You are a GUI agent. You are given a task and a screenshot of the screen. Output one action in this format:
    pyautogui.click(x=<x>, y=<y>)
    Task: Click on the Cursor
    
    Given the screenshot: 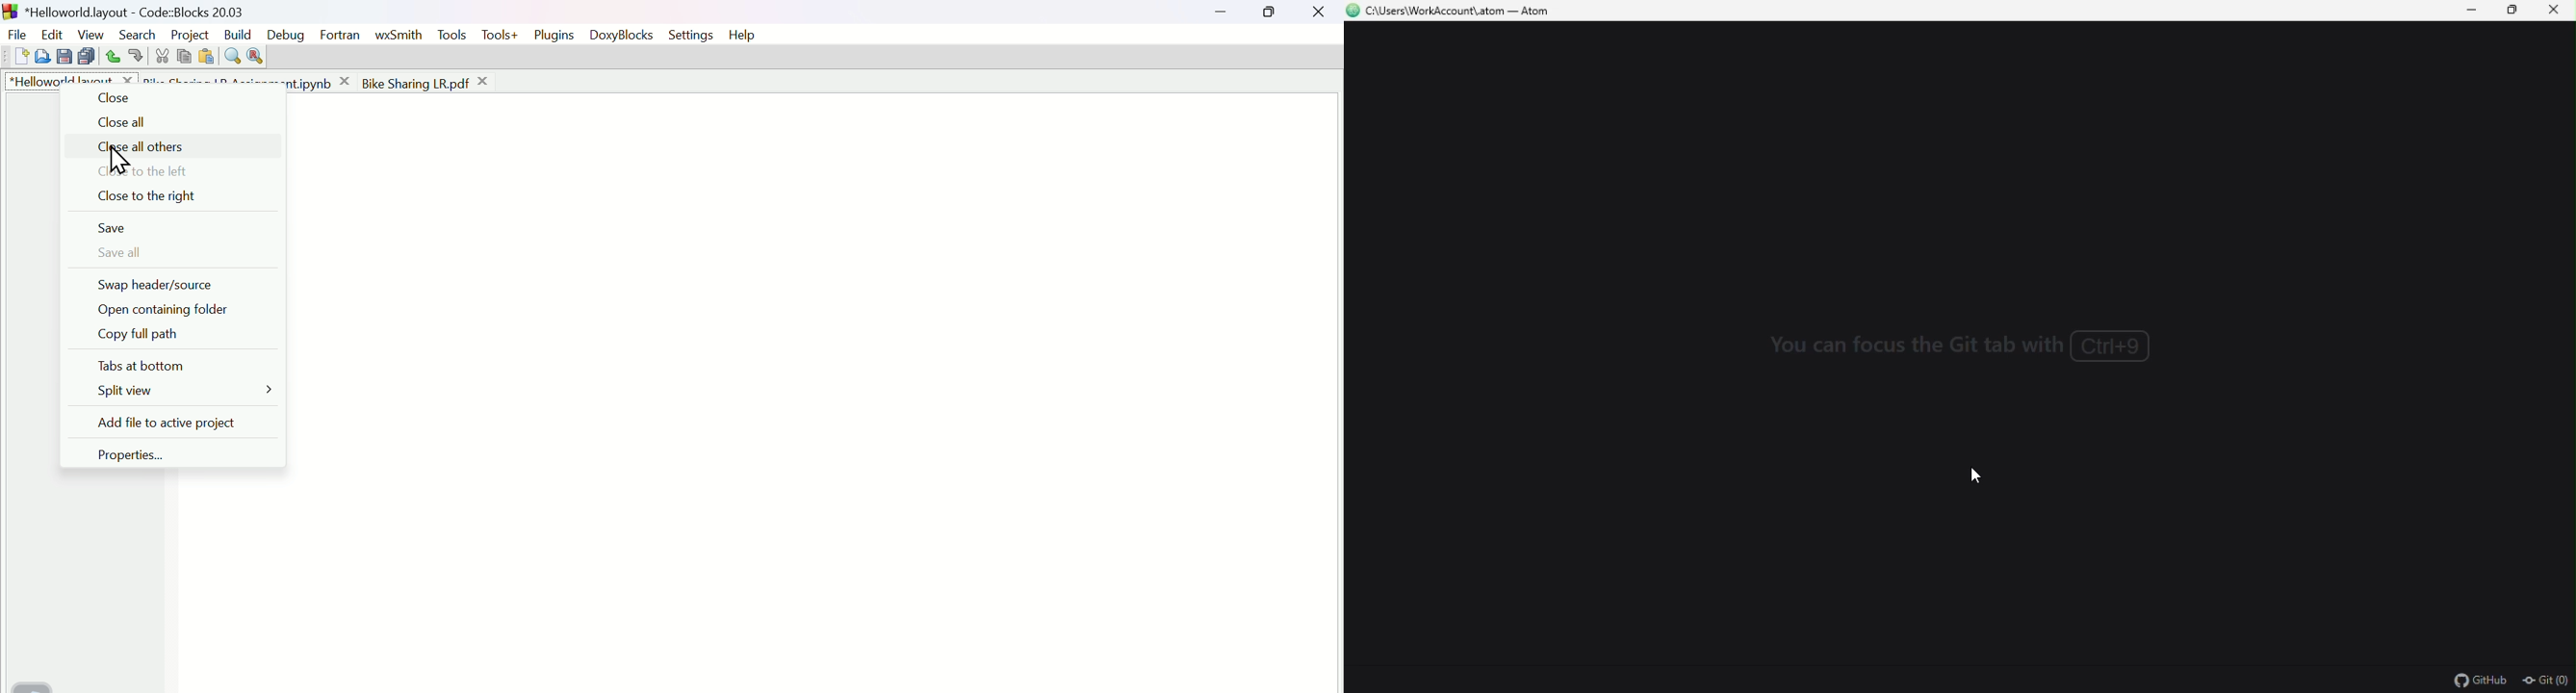 What is the action you would take?
    pyautogui.click(x=119, y=162)
    